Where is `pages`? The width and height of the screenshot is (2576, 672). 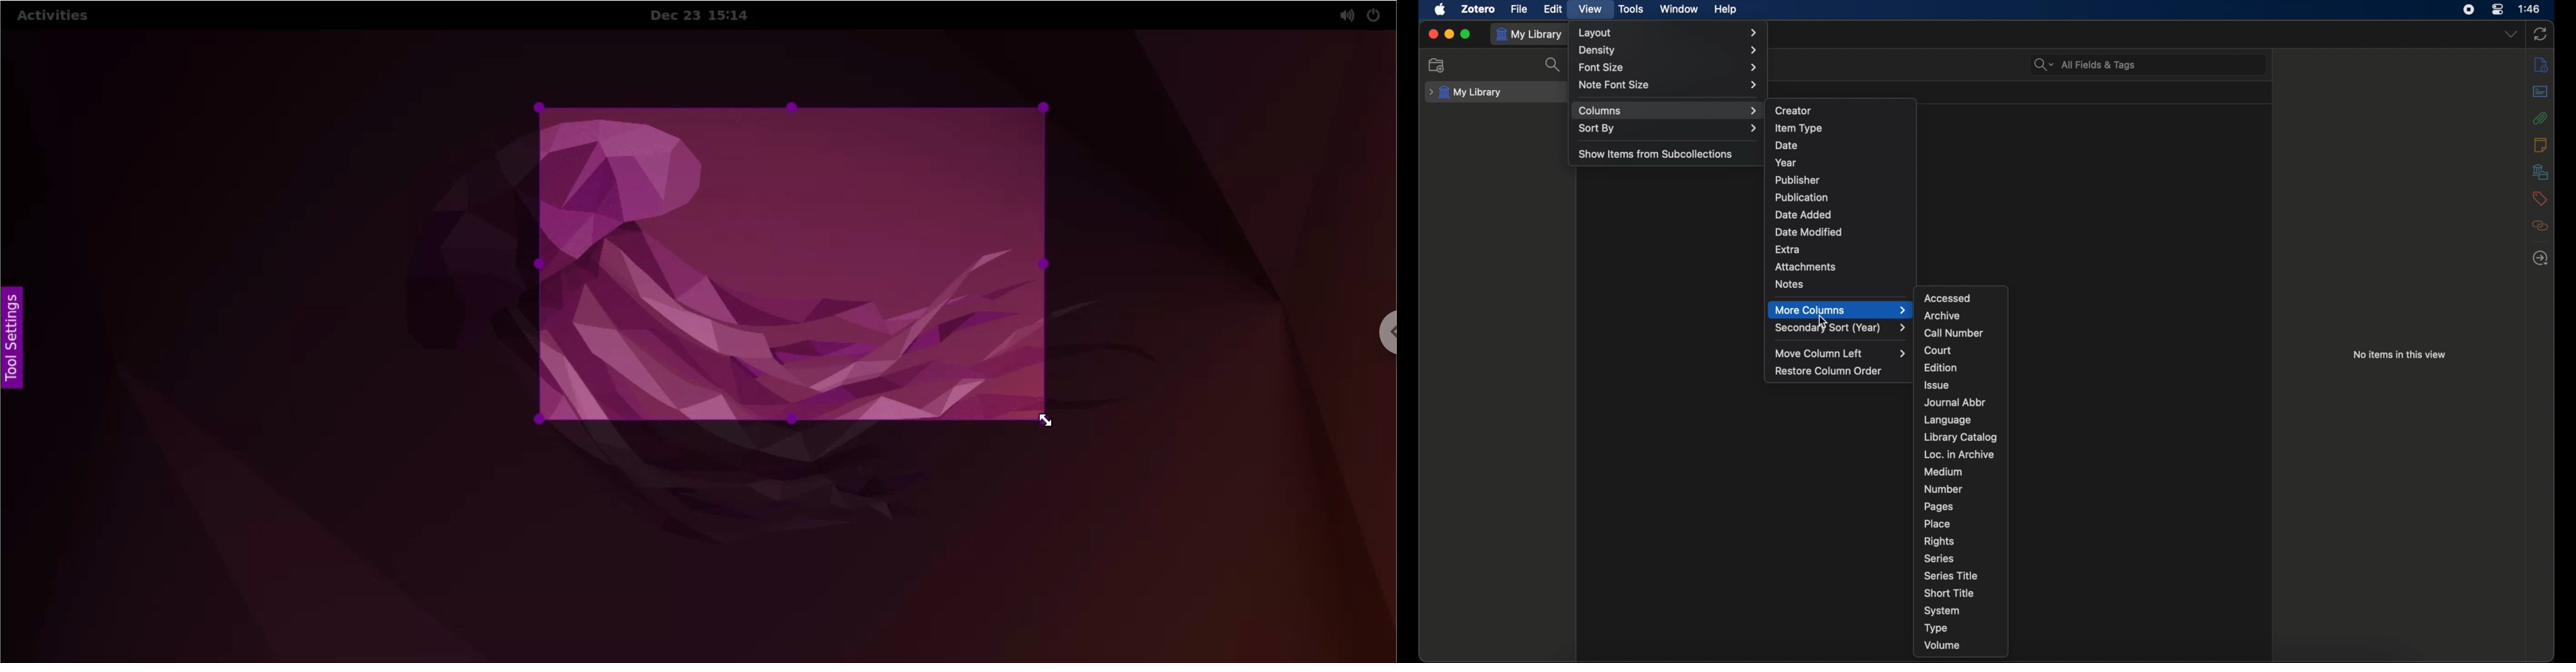 pages is located at coordinates (1939, 507).